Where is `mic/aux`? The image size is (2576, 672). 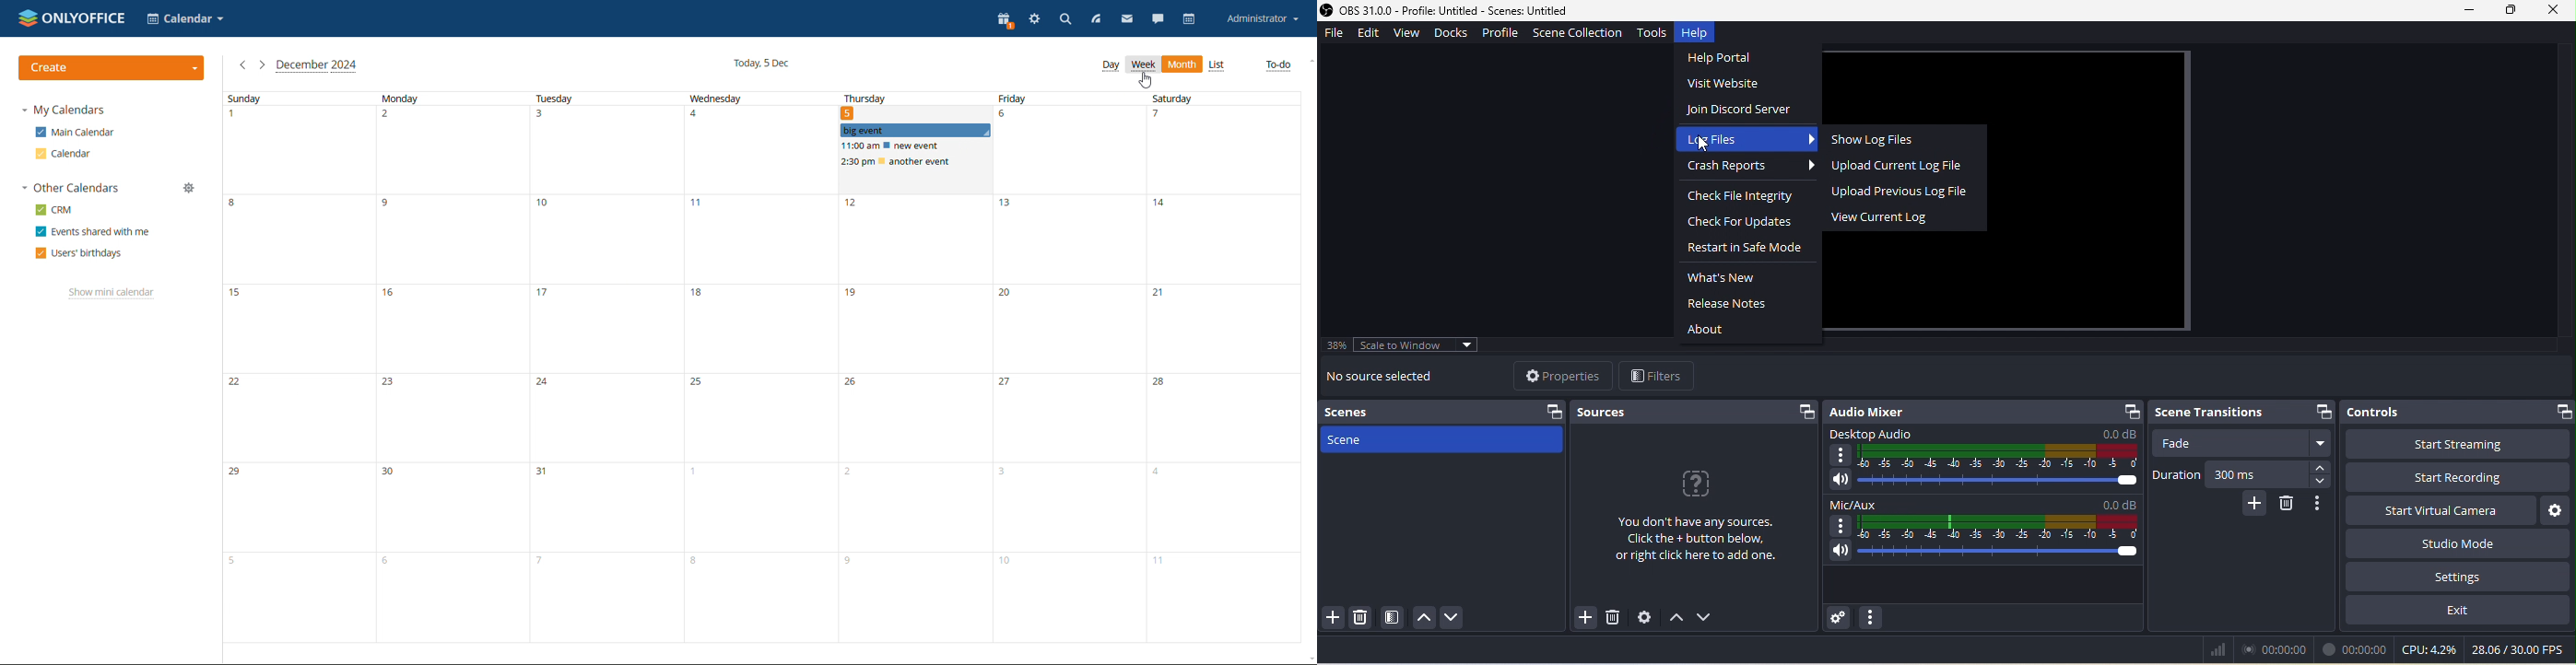
mic/aux is located at coordinates (1985, 519).